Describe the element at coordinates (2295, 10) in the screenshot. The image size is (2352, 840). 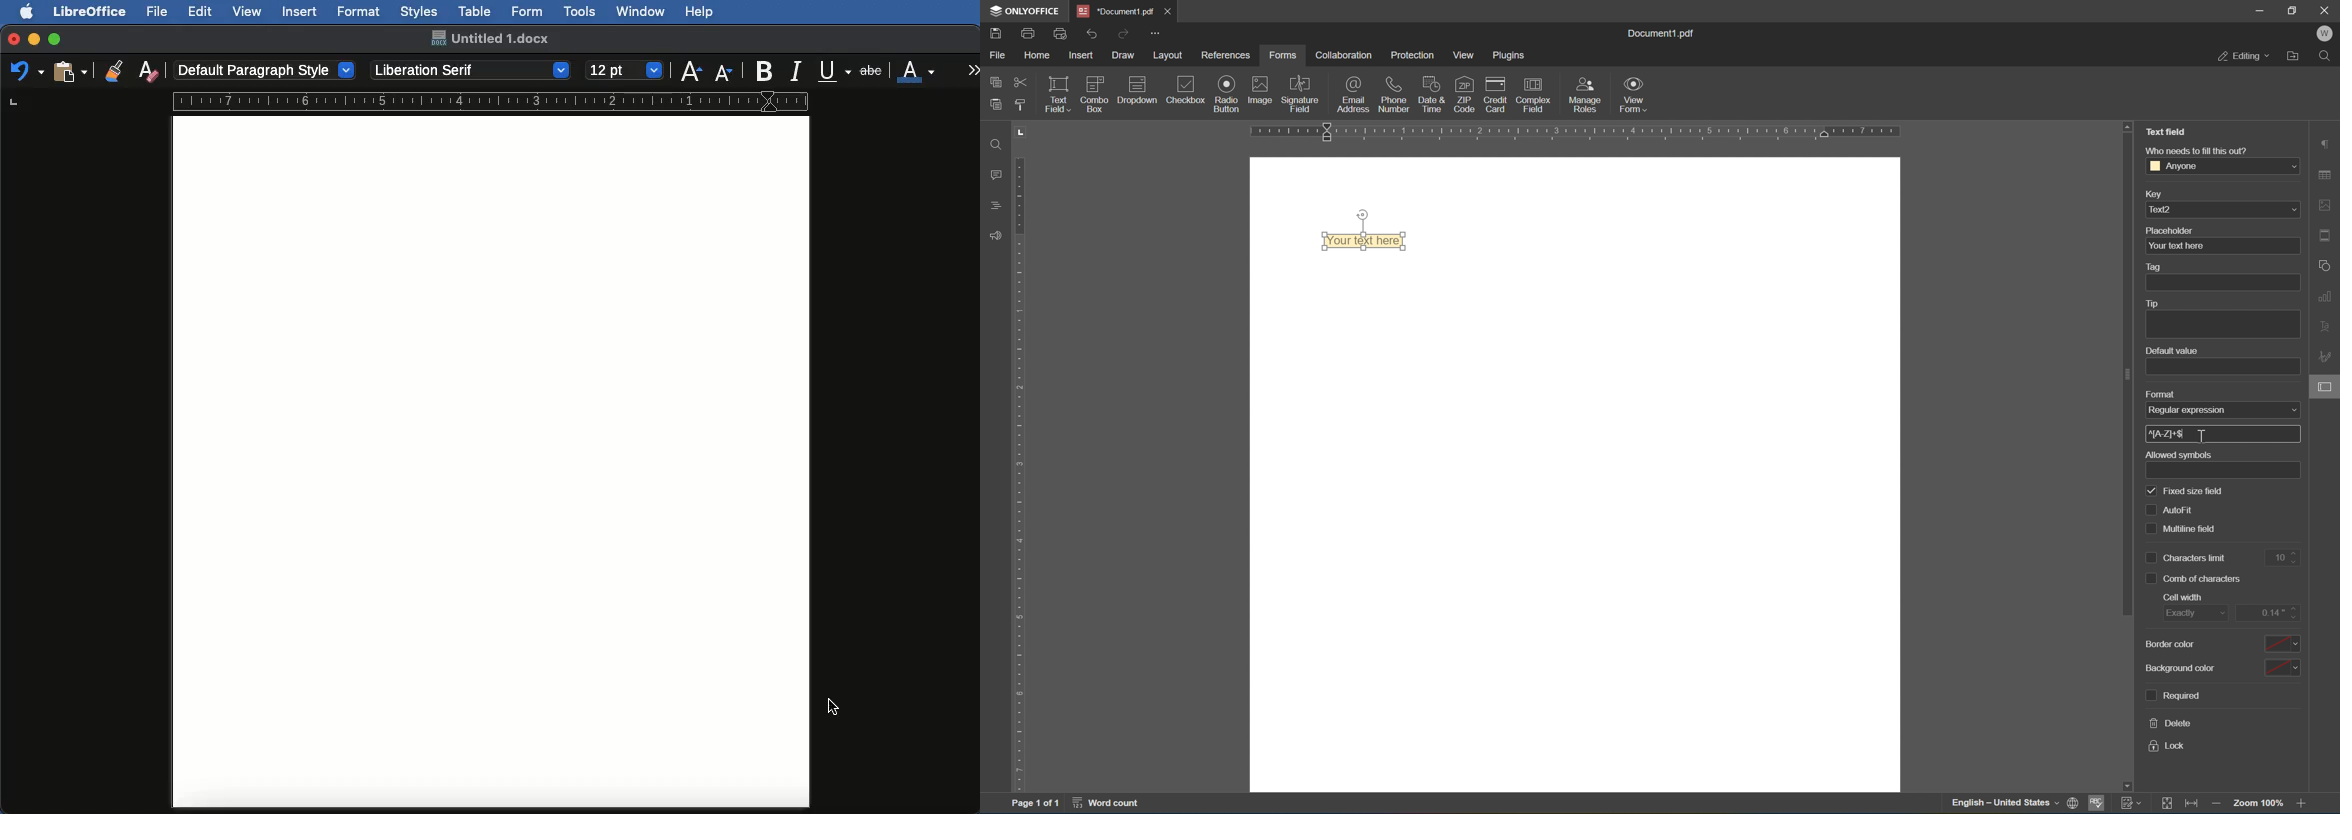
I see `restore down` at that location.